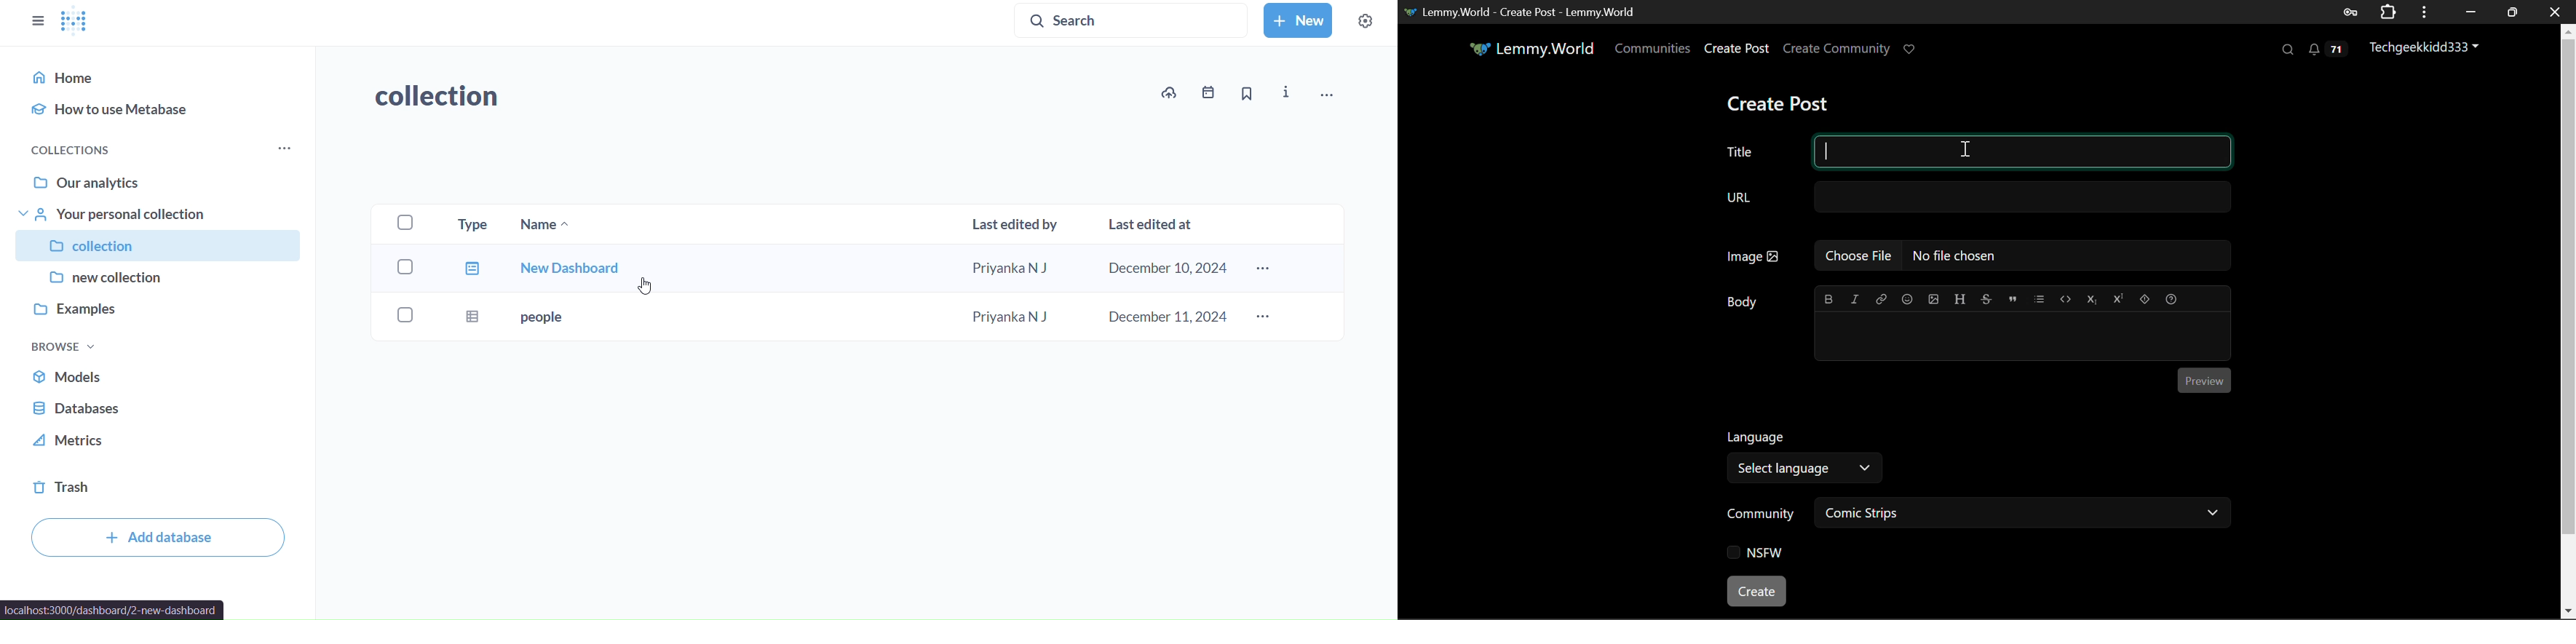 Image resolution: width=2576 pixels, height=644 pixels. Describe the element at coordinates (281, 148) in the screenshot. I see `more` at that location.